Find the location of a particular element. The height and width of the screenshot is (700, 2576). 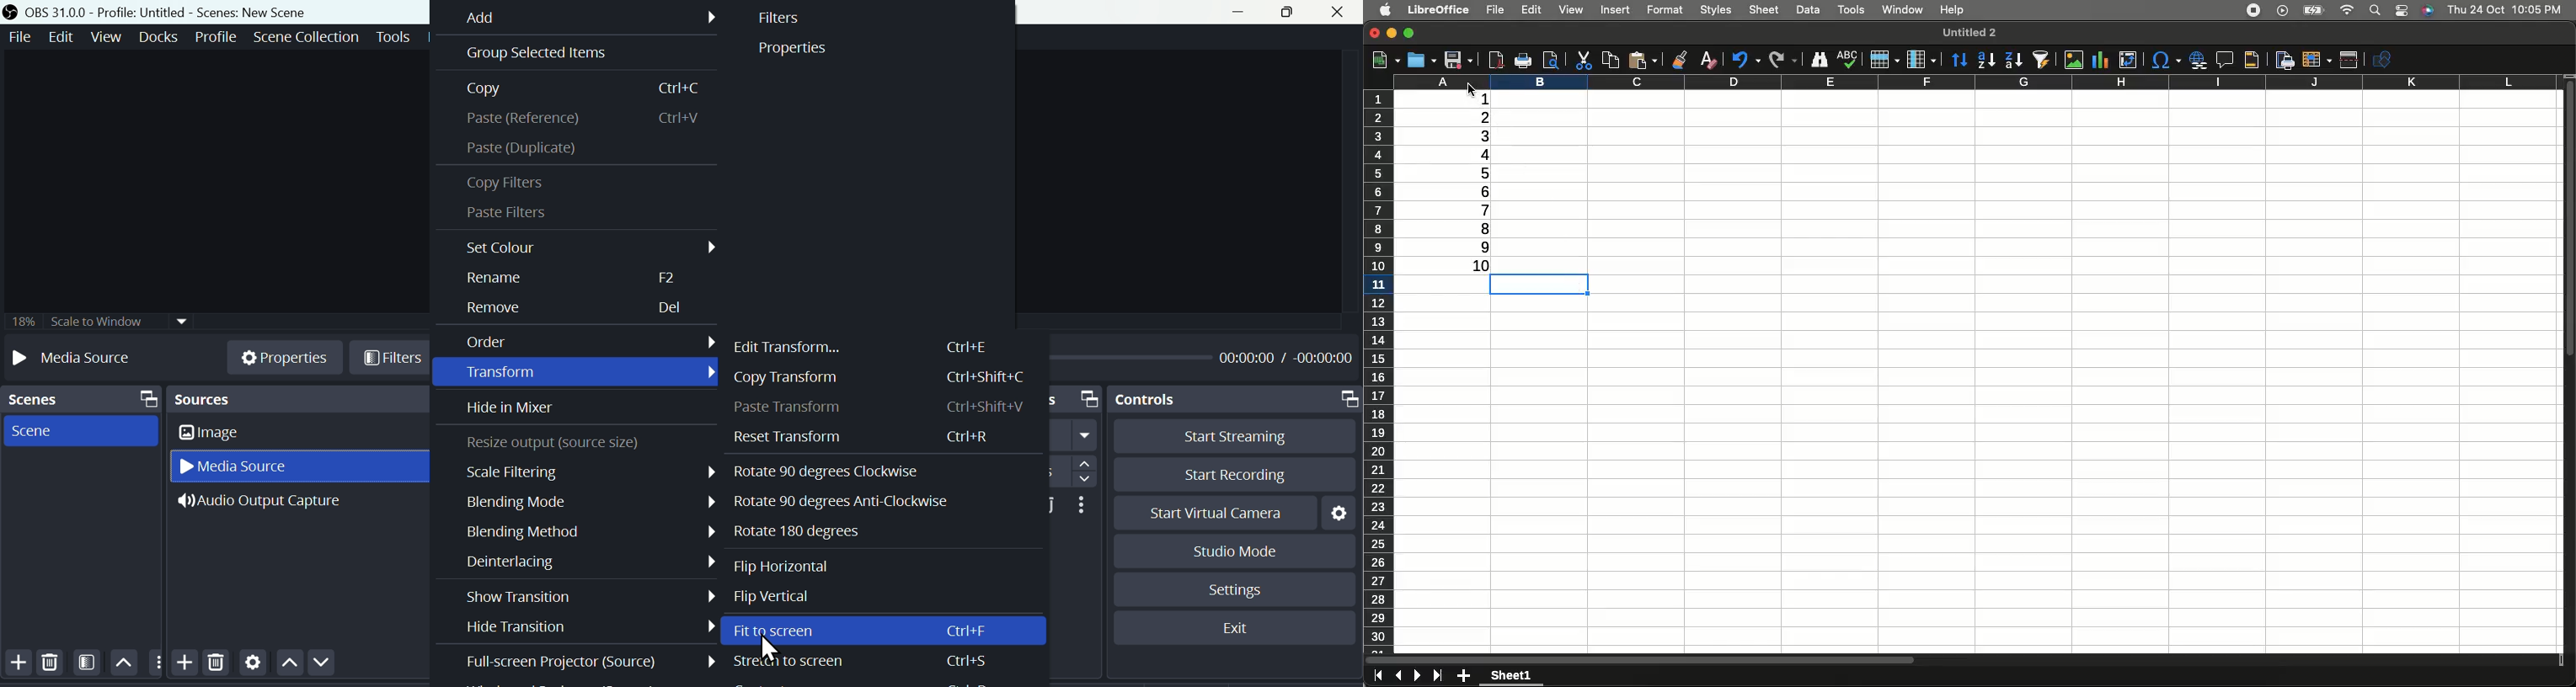

Spelling is located at coordinates (1847, 60).